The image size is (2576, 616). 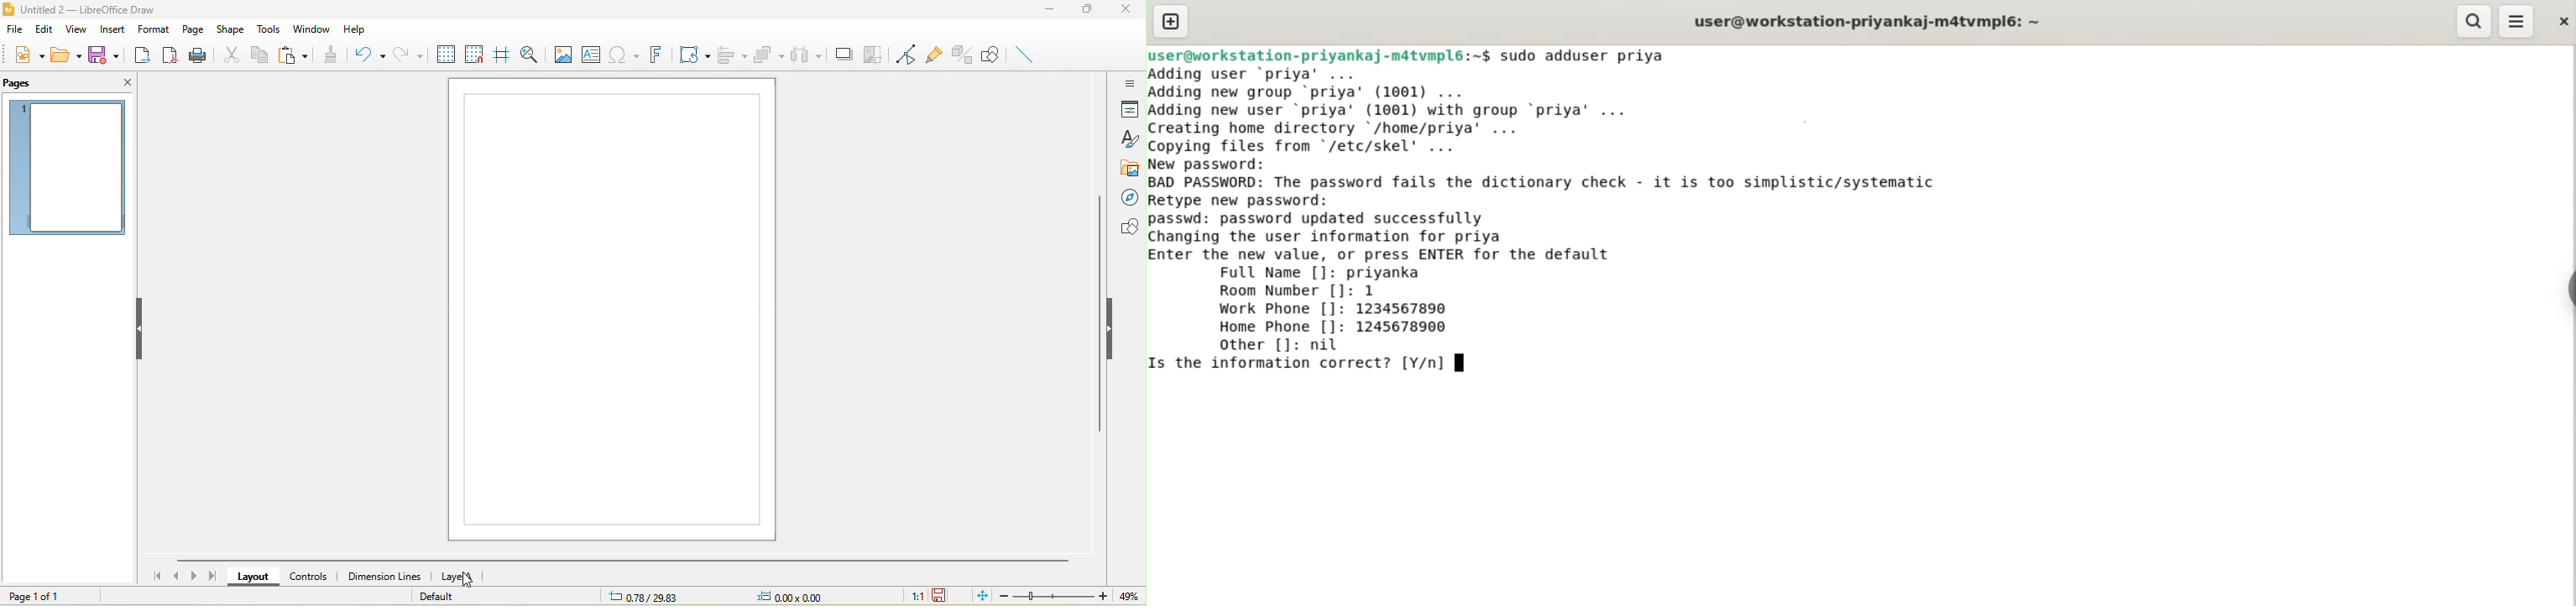 I want to click on export, so click(x=143, y=55).